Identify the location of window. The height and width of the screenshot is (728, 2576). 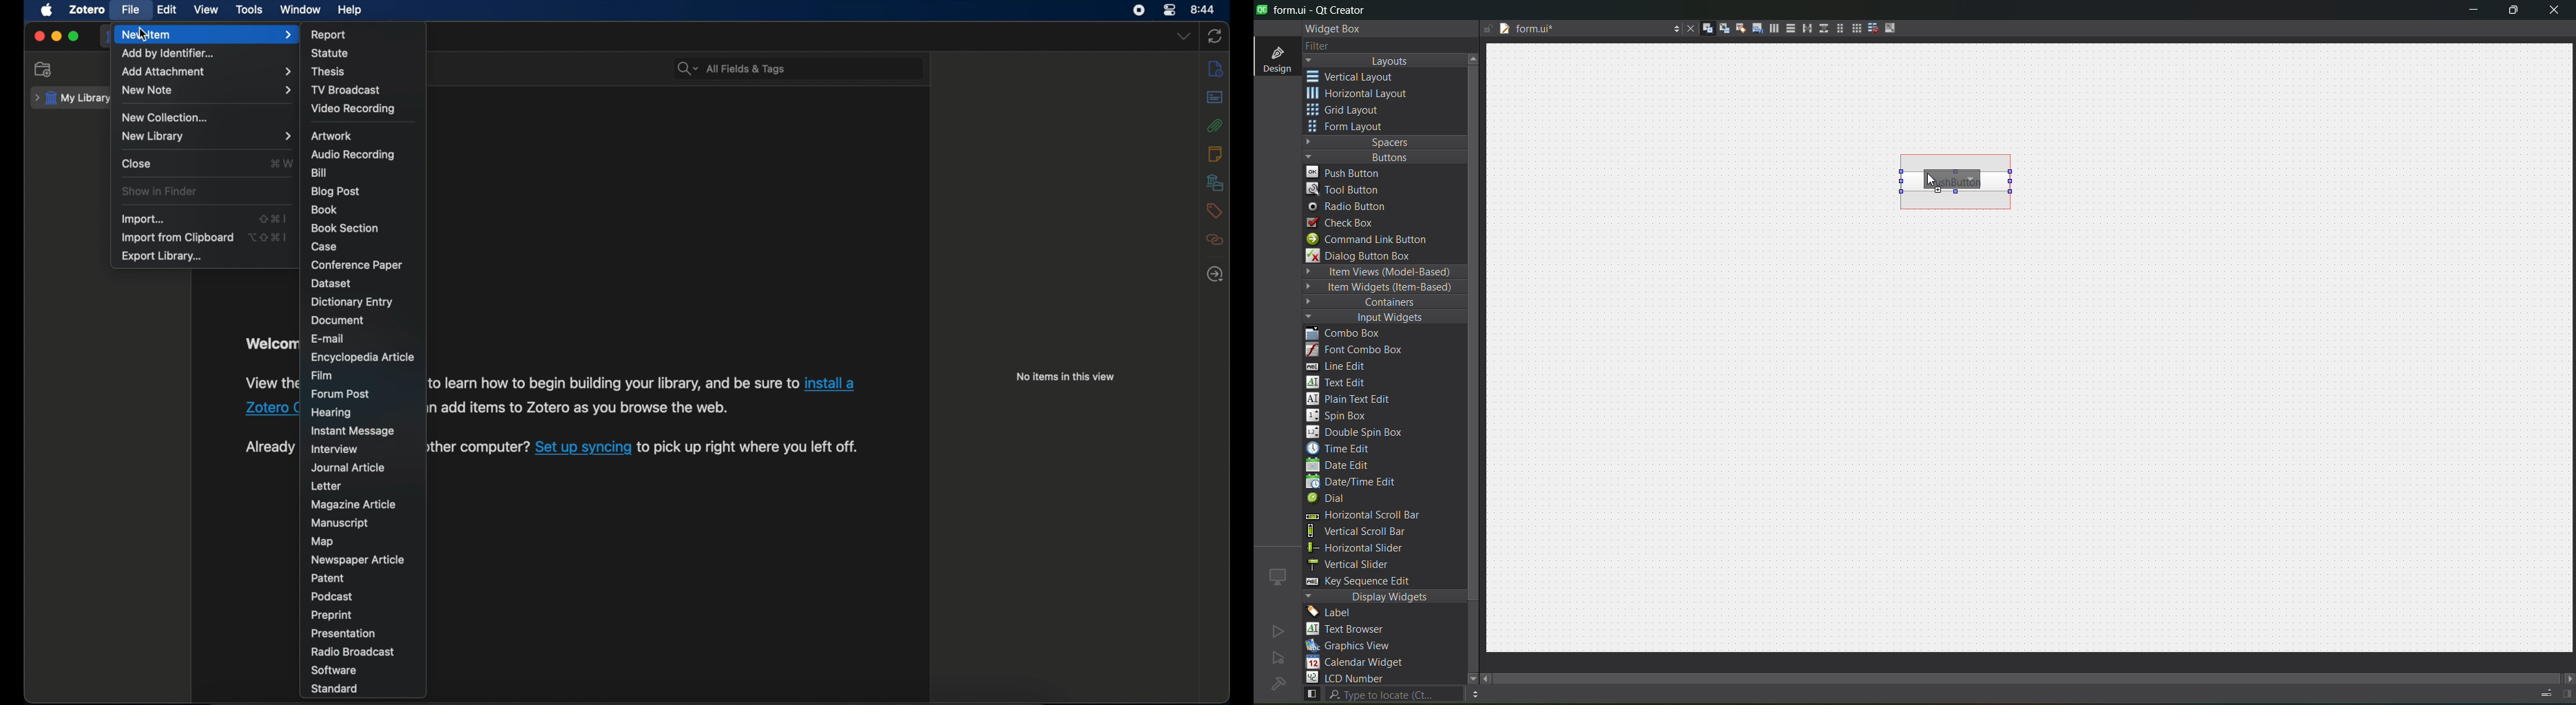
(299, 10).